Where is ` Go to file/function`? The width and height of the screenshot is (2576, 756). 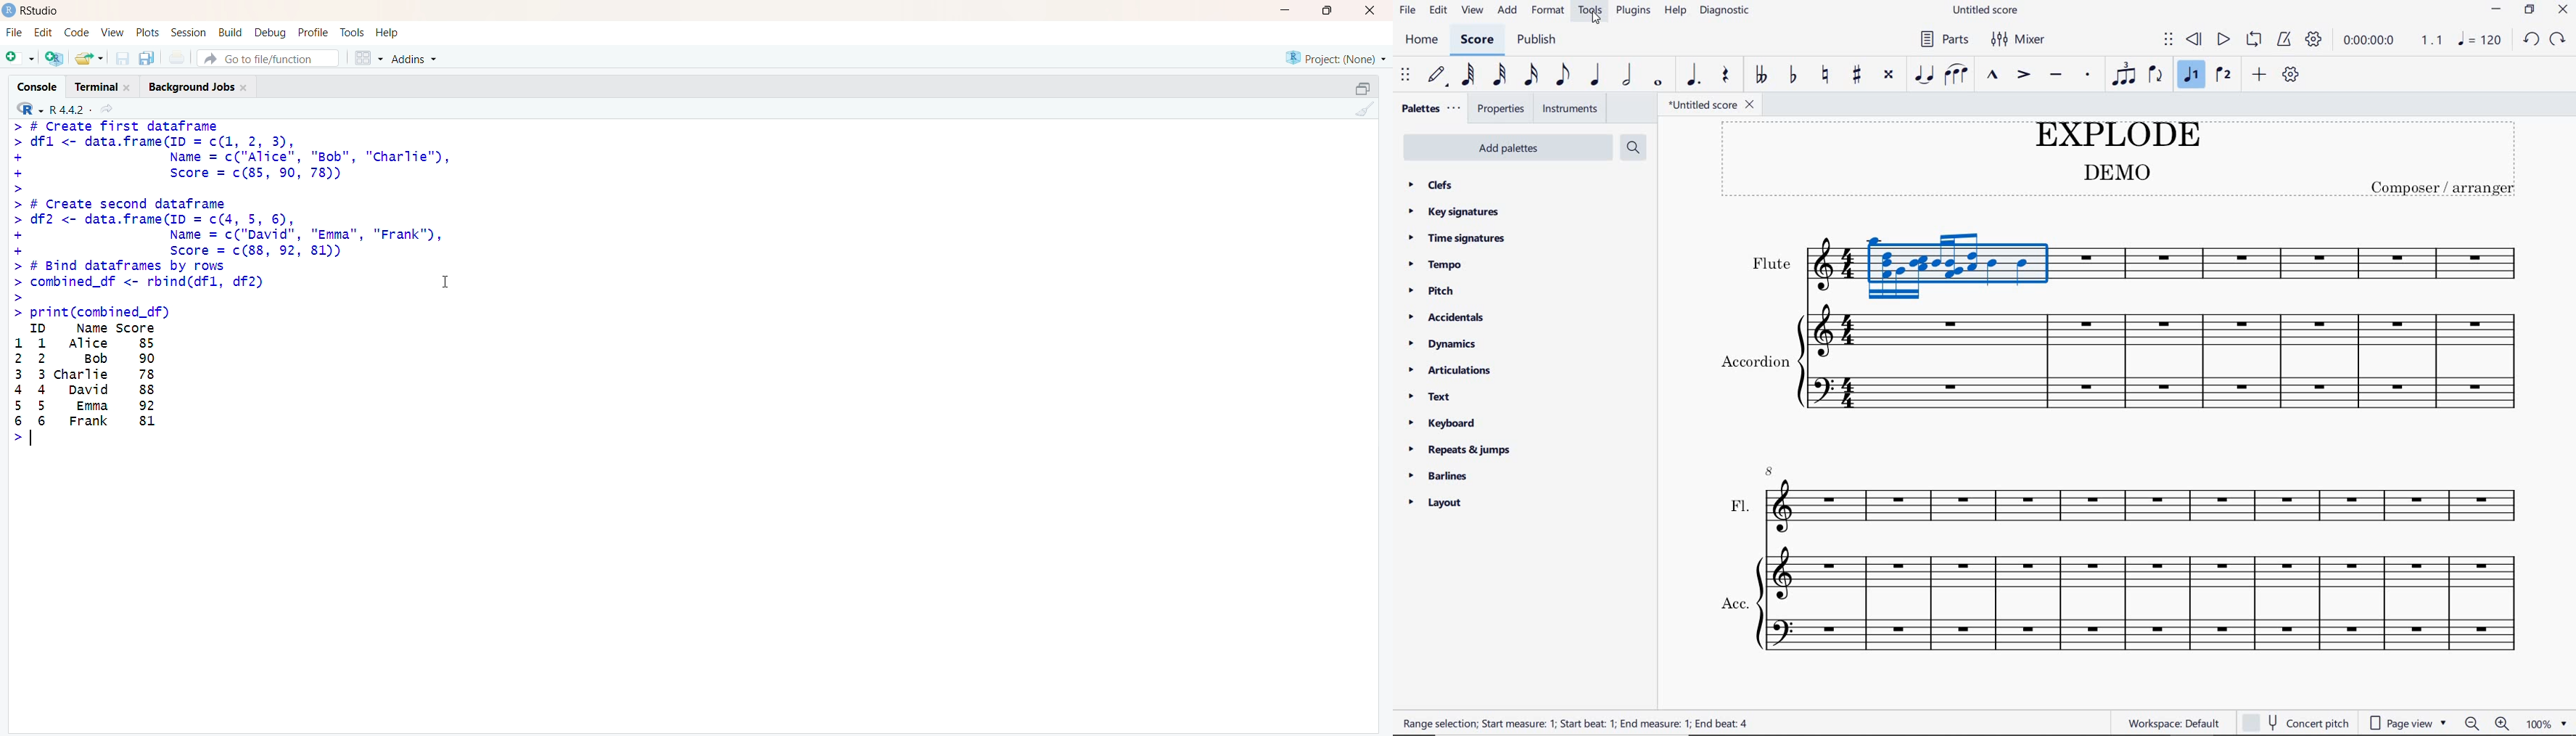  Go to file/function is located at coordinates (268, 59).